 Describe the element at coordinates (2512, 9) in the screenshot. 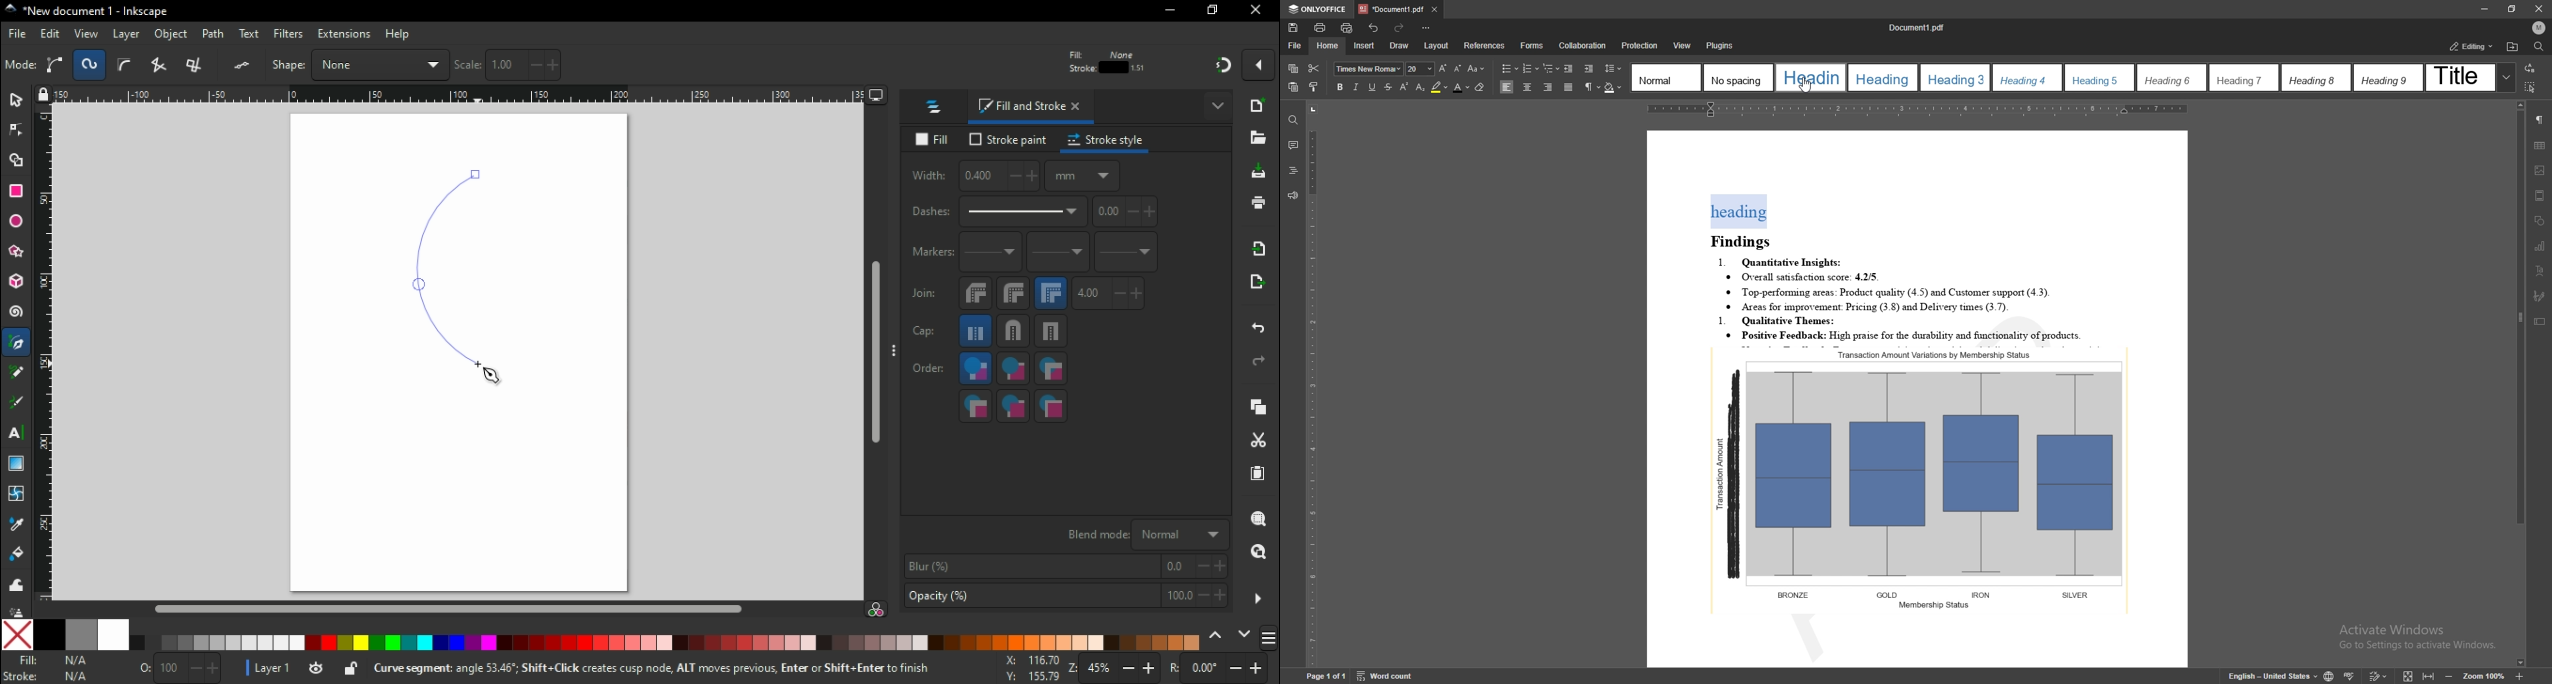

I see `resize` at that location.